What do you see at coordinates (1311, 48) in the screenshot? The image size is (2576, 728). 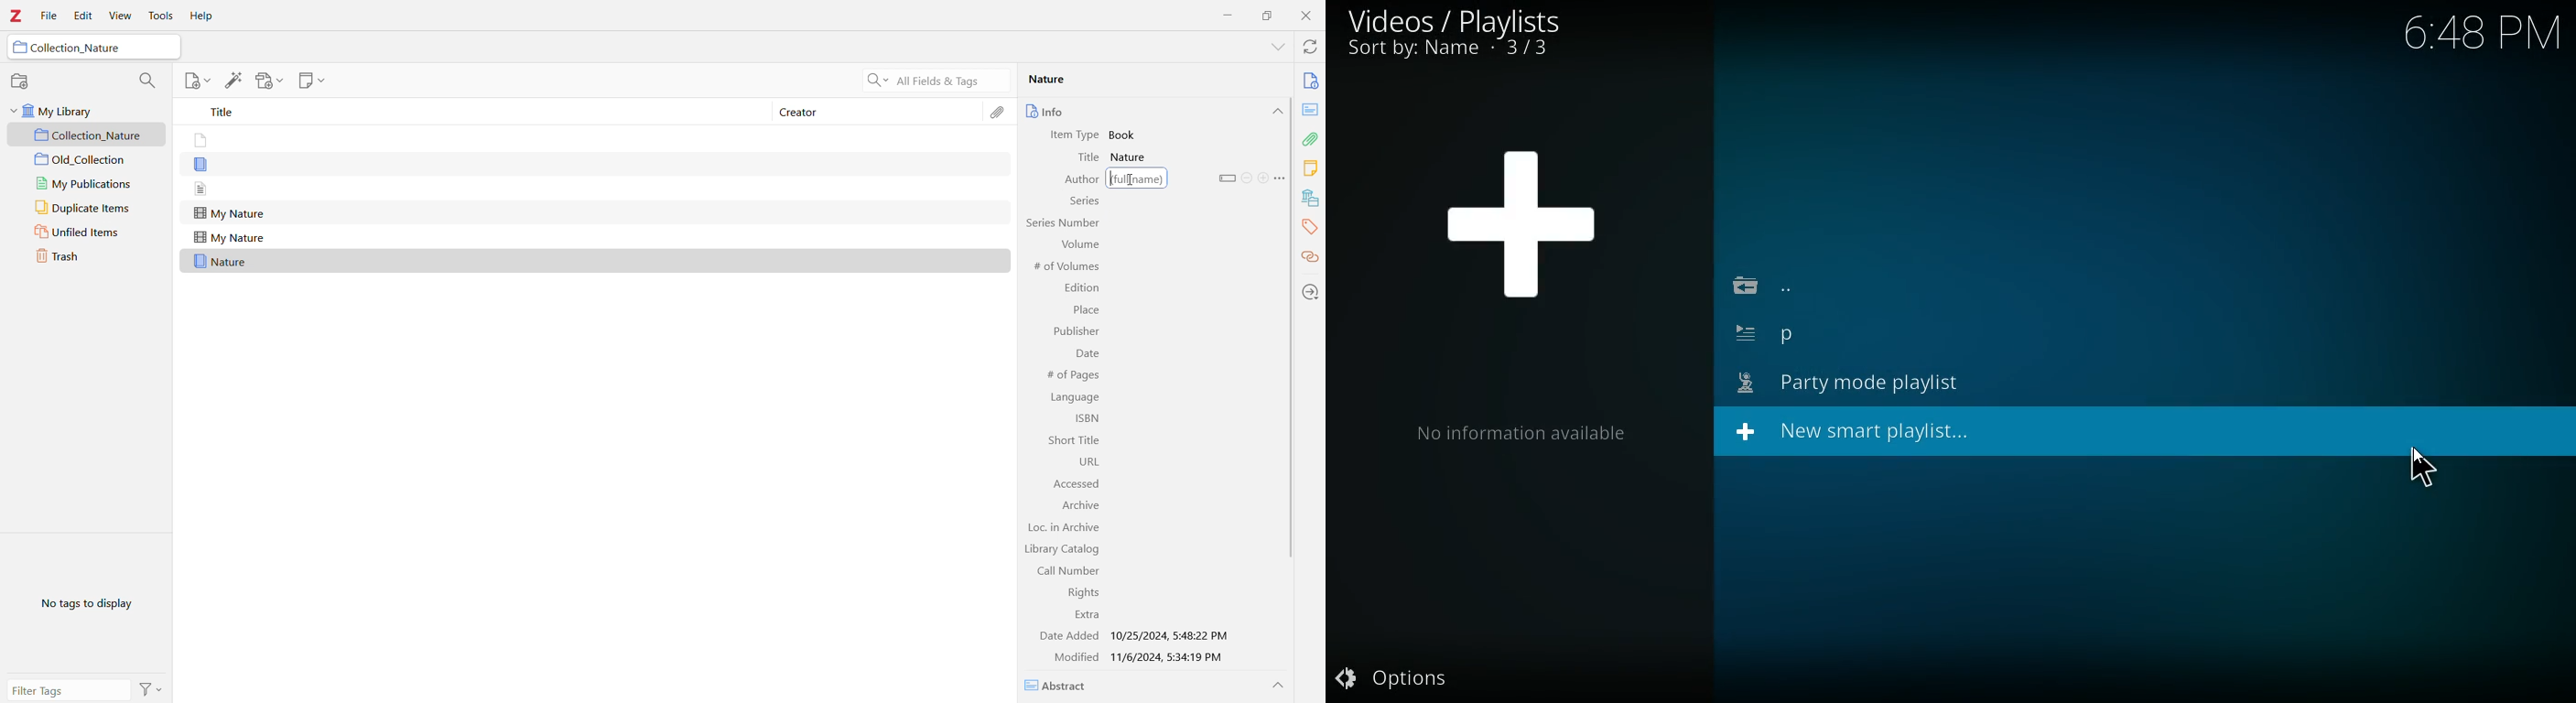 I see `Sync with zotero.org` at bounding box center [1311, 48].